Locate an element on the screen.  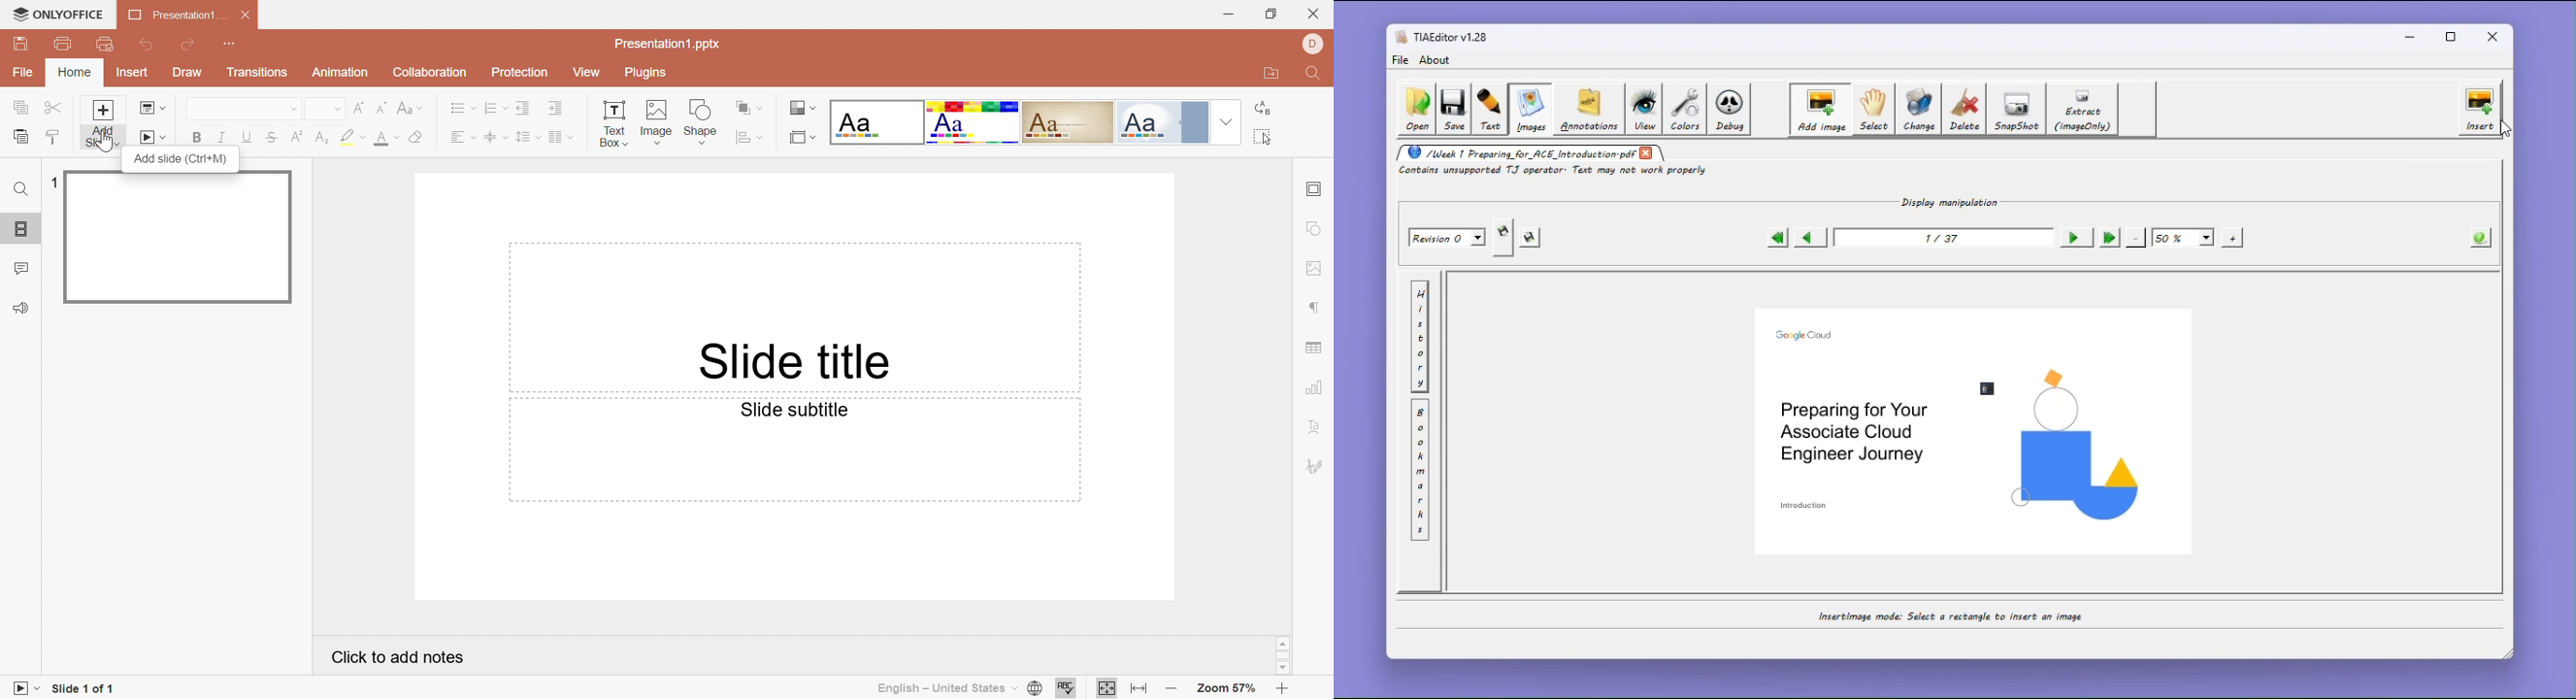
Signature settings is located at coordinates (1317, 466).